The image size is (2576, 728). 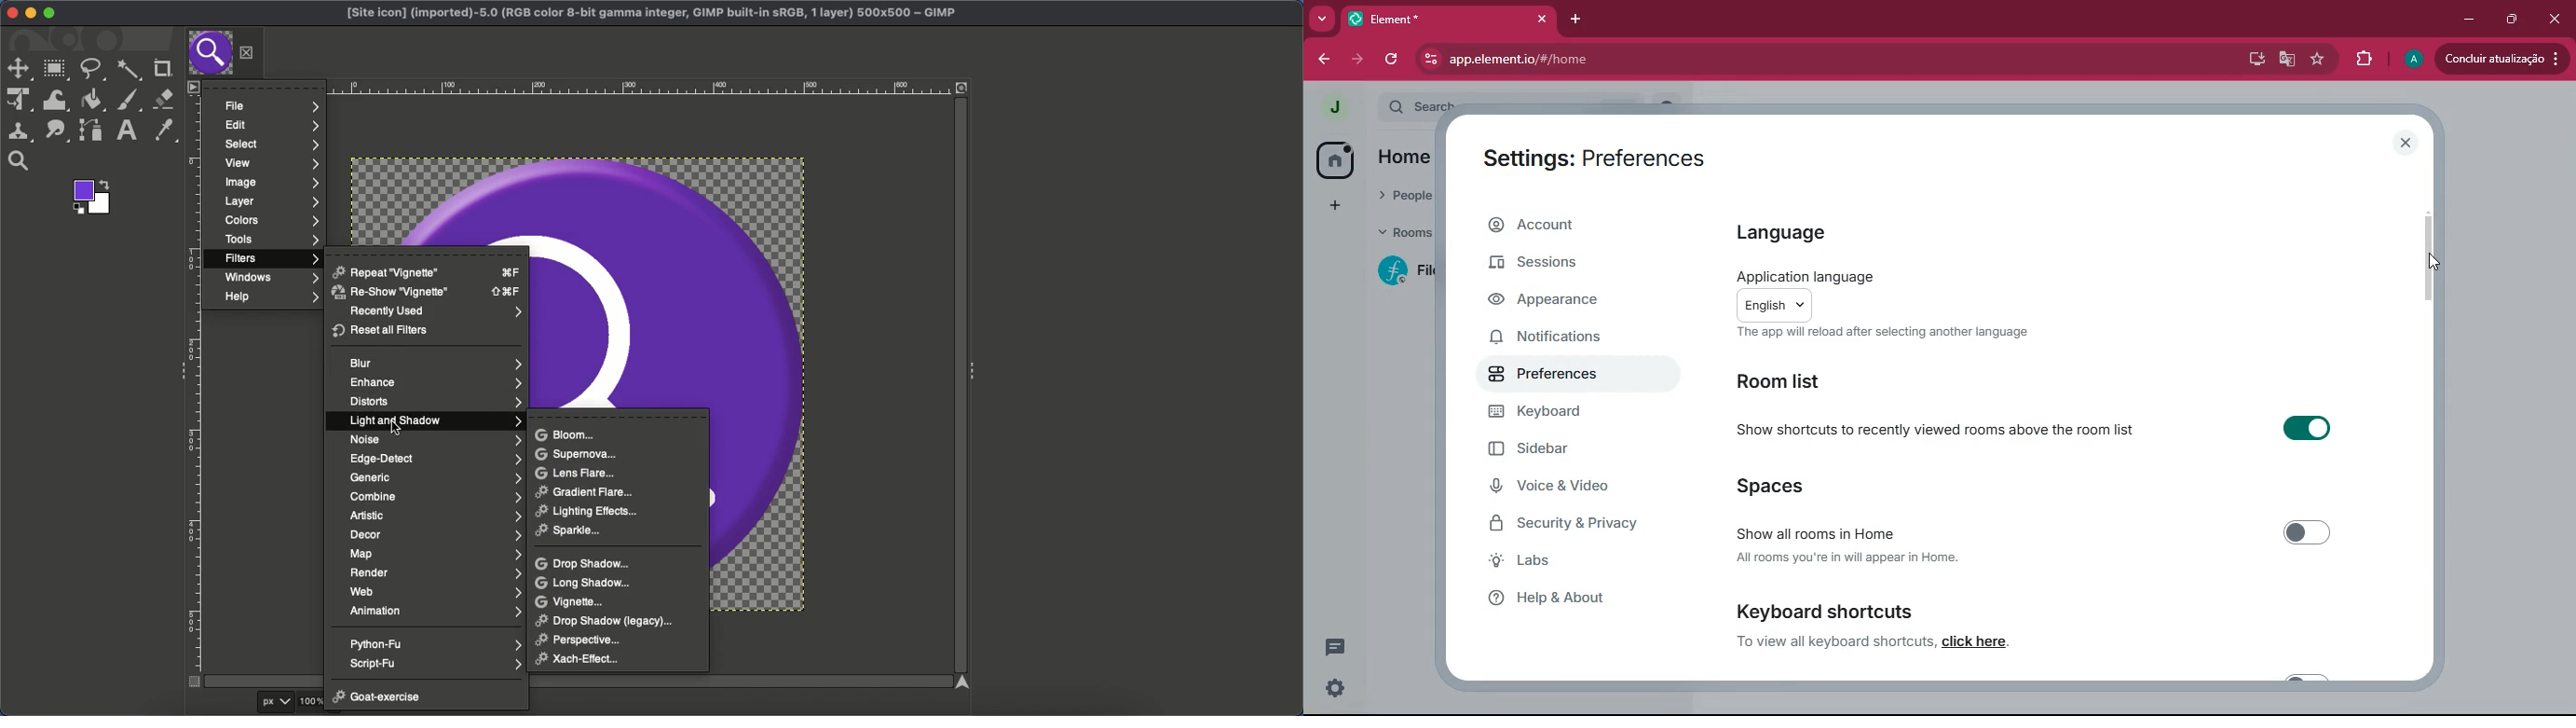 What do you see at coordinates (1360, 60) in the screenshot?
I see `forward` at bounding box center [1360, 60].